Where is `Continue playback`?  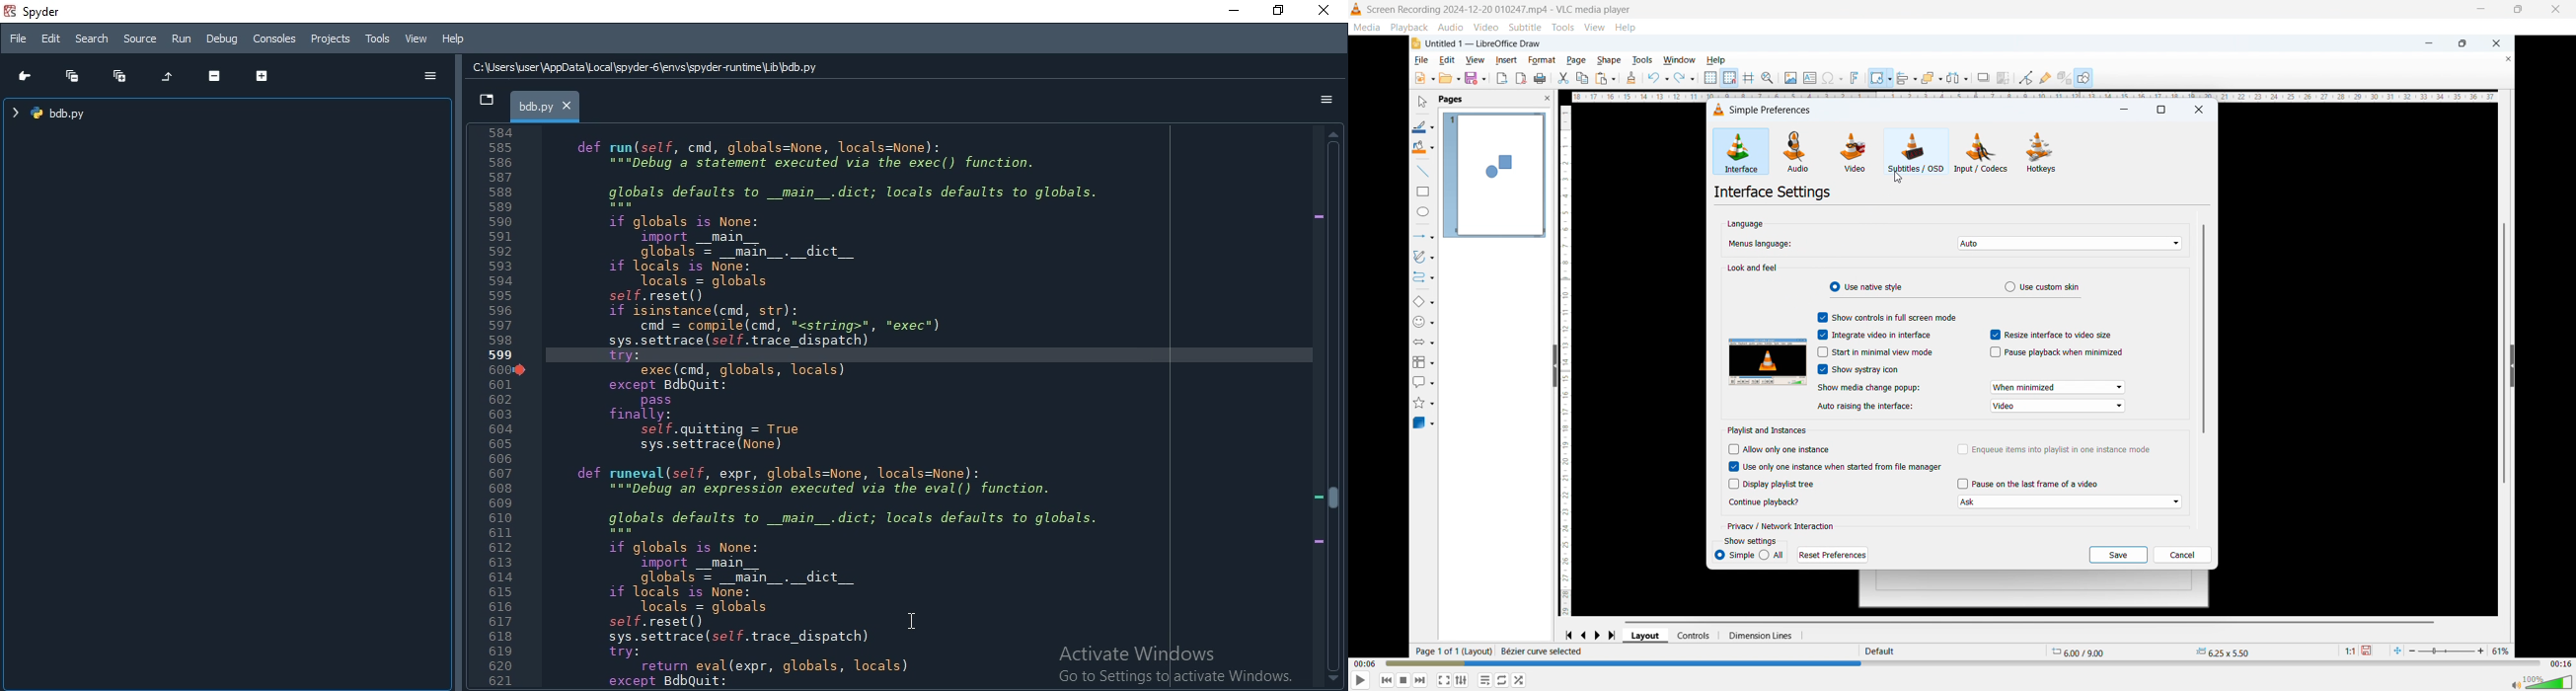
Continue playback is located at coordinates (1765, 502).